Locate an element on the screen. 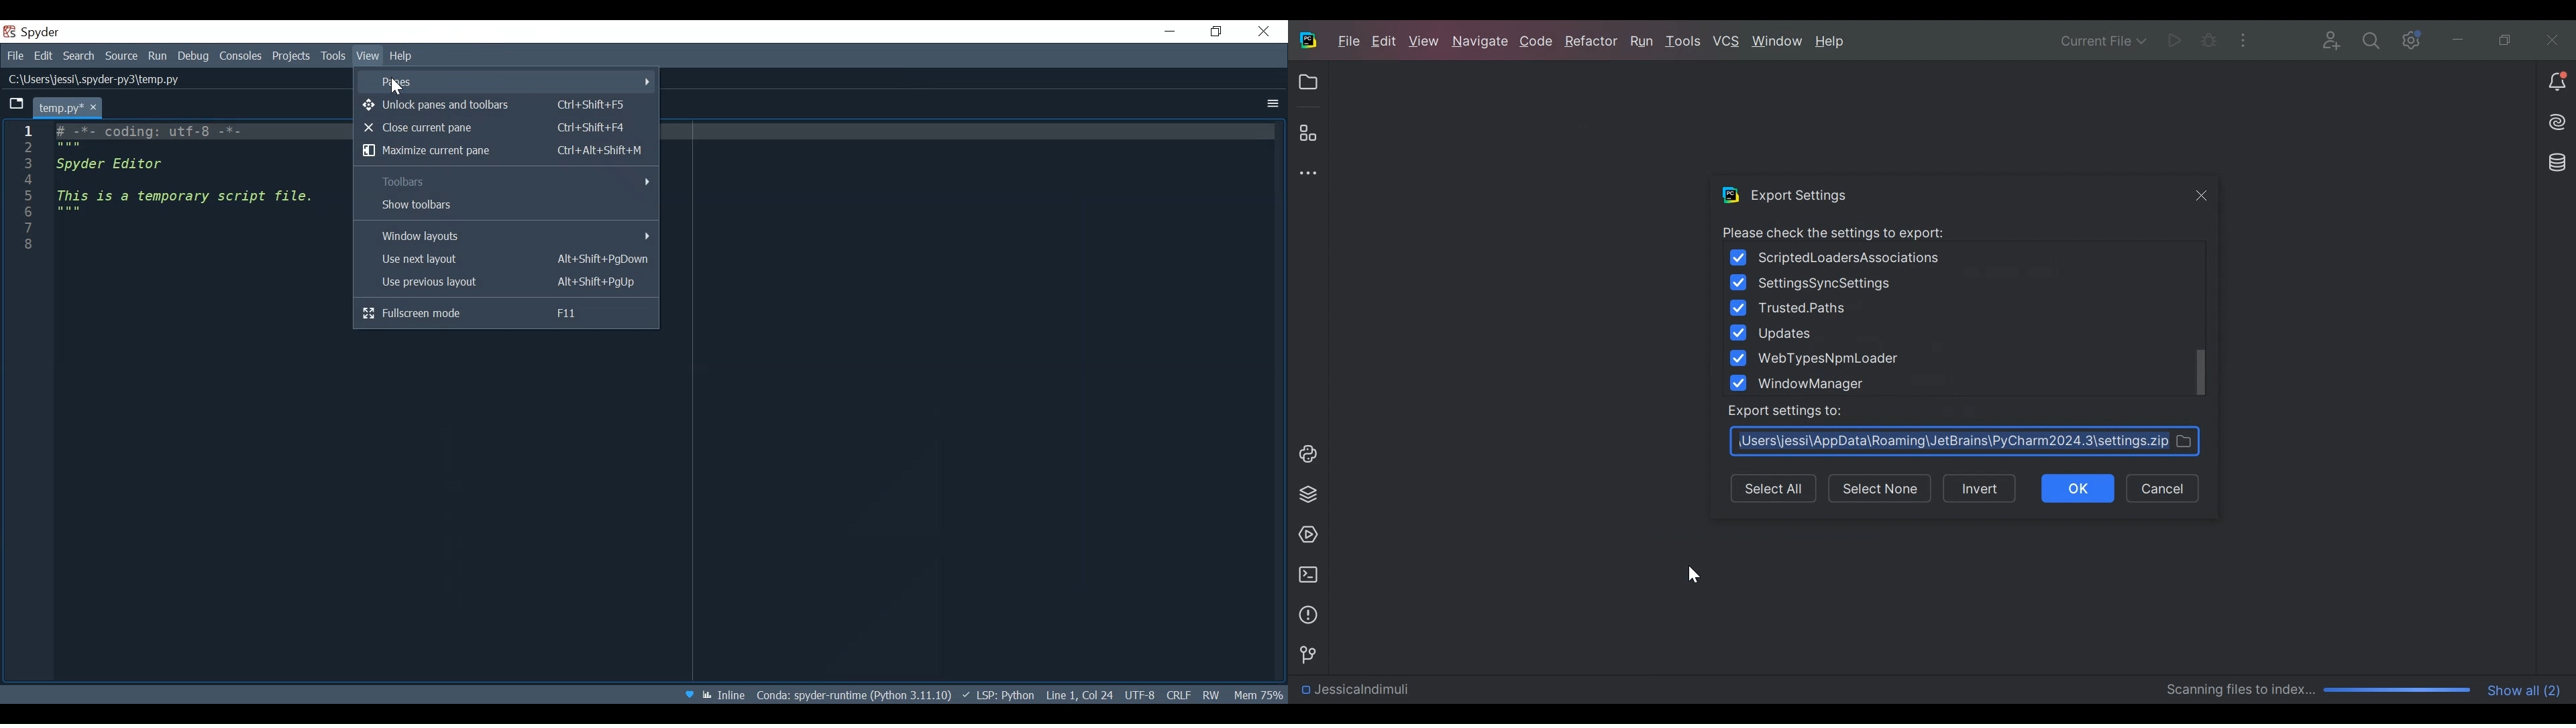 The width and height of the screenshot is (2576, 728). current tab is located at coordinates (70, 106).